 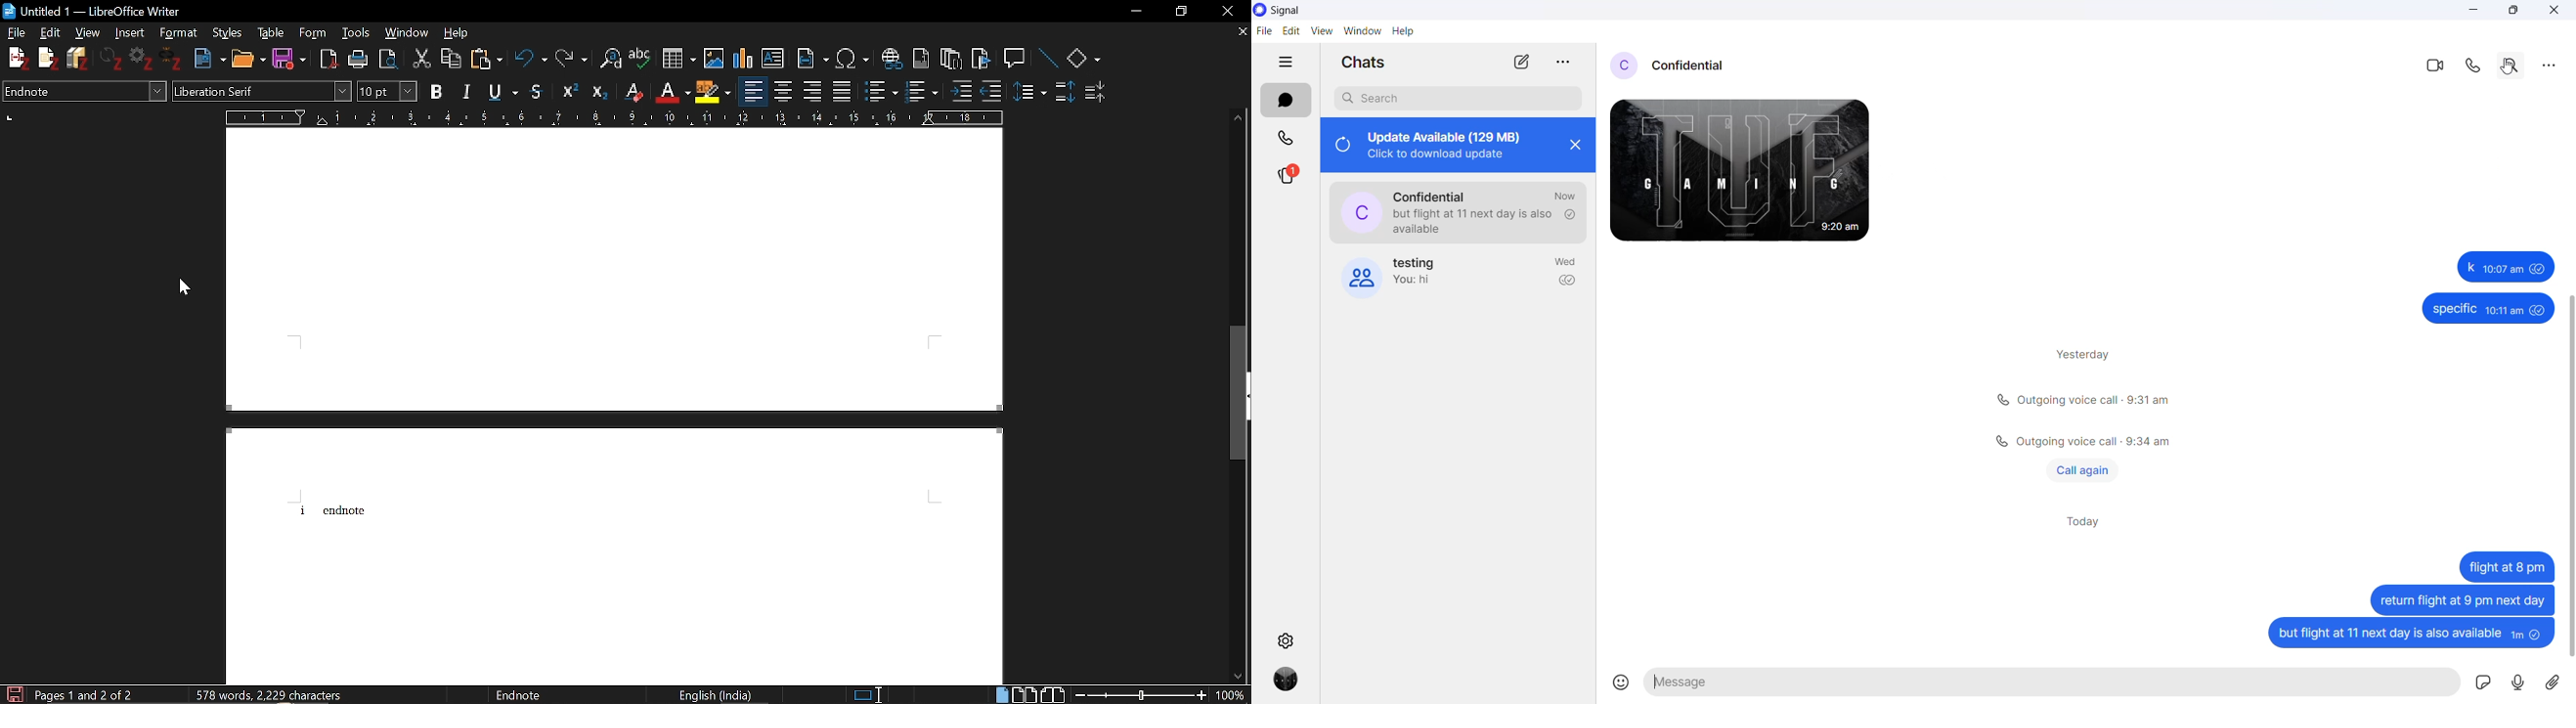 I want to click on Cursor, so click(x=186, y=288).